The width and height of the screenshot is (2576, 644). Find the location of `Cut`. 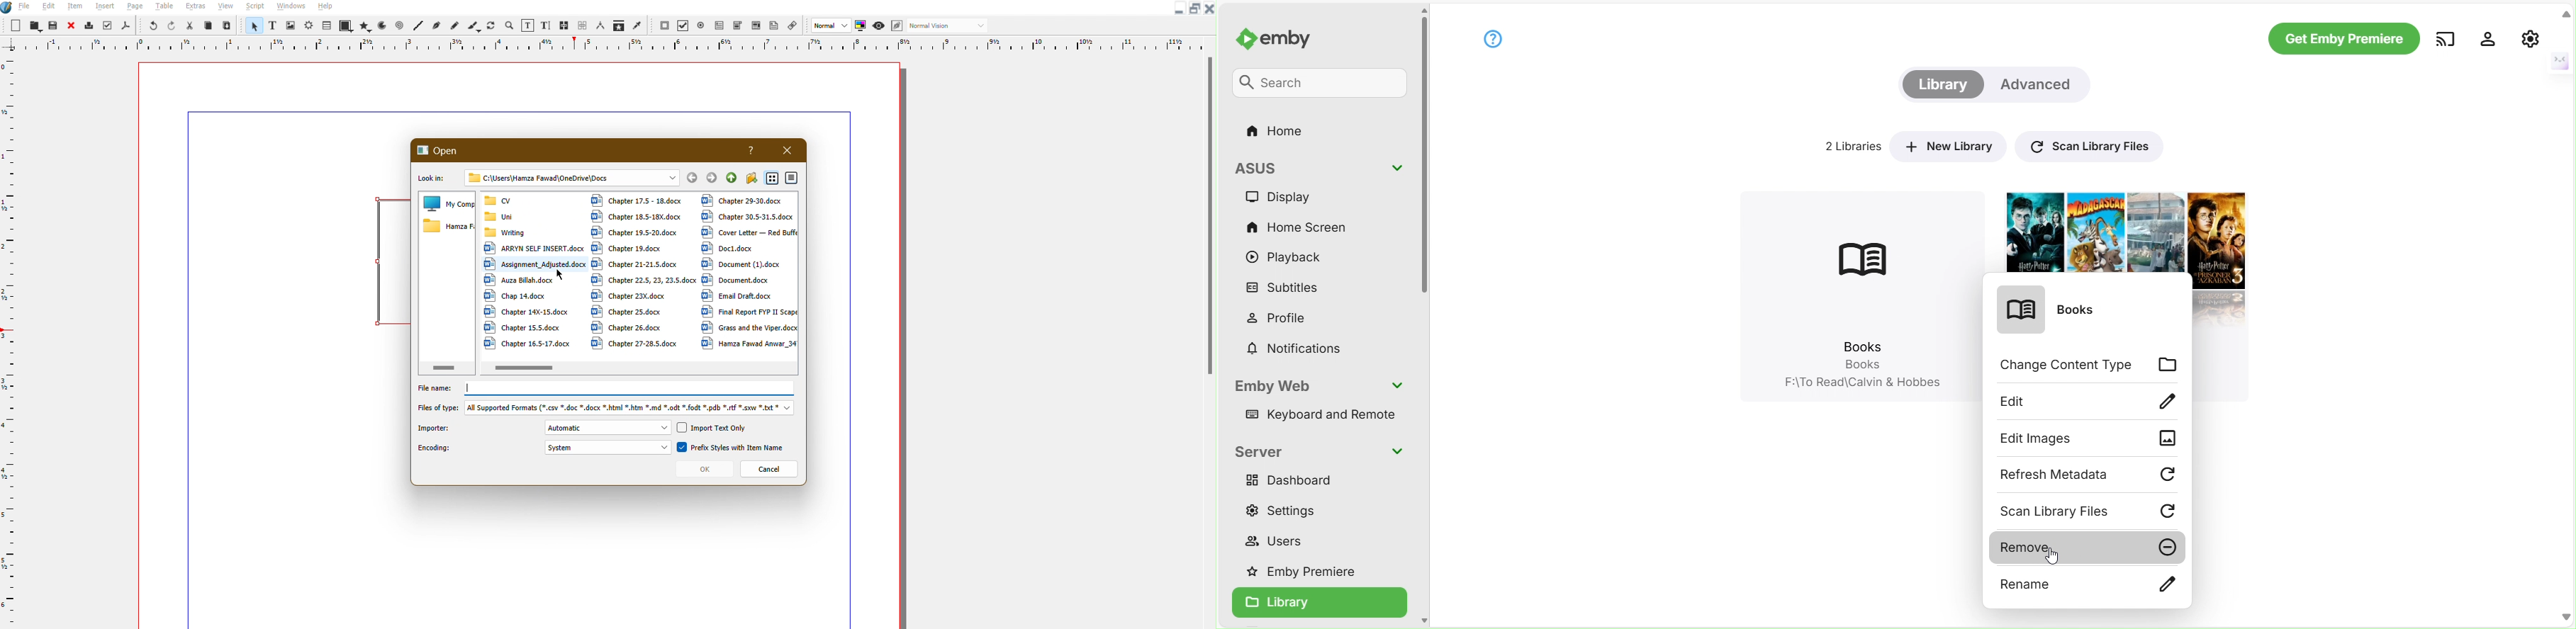

Cut is located at coordinates (191, 26).